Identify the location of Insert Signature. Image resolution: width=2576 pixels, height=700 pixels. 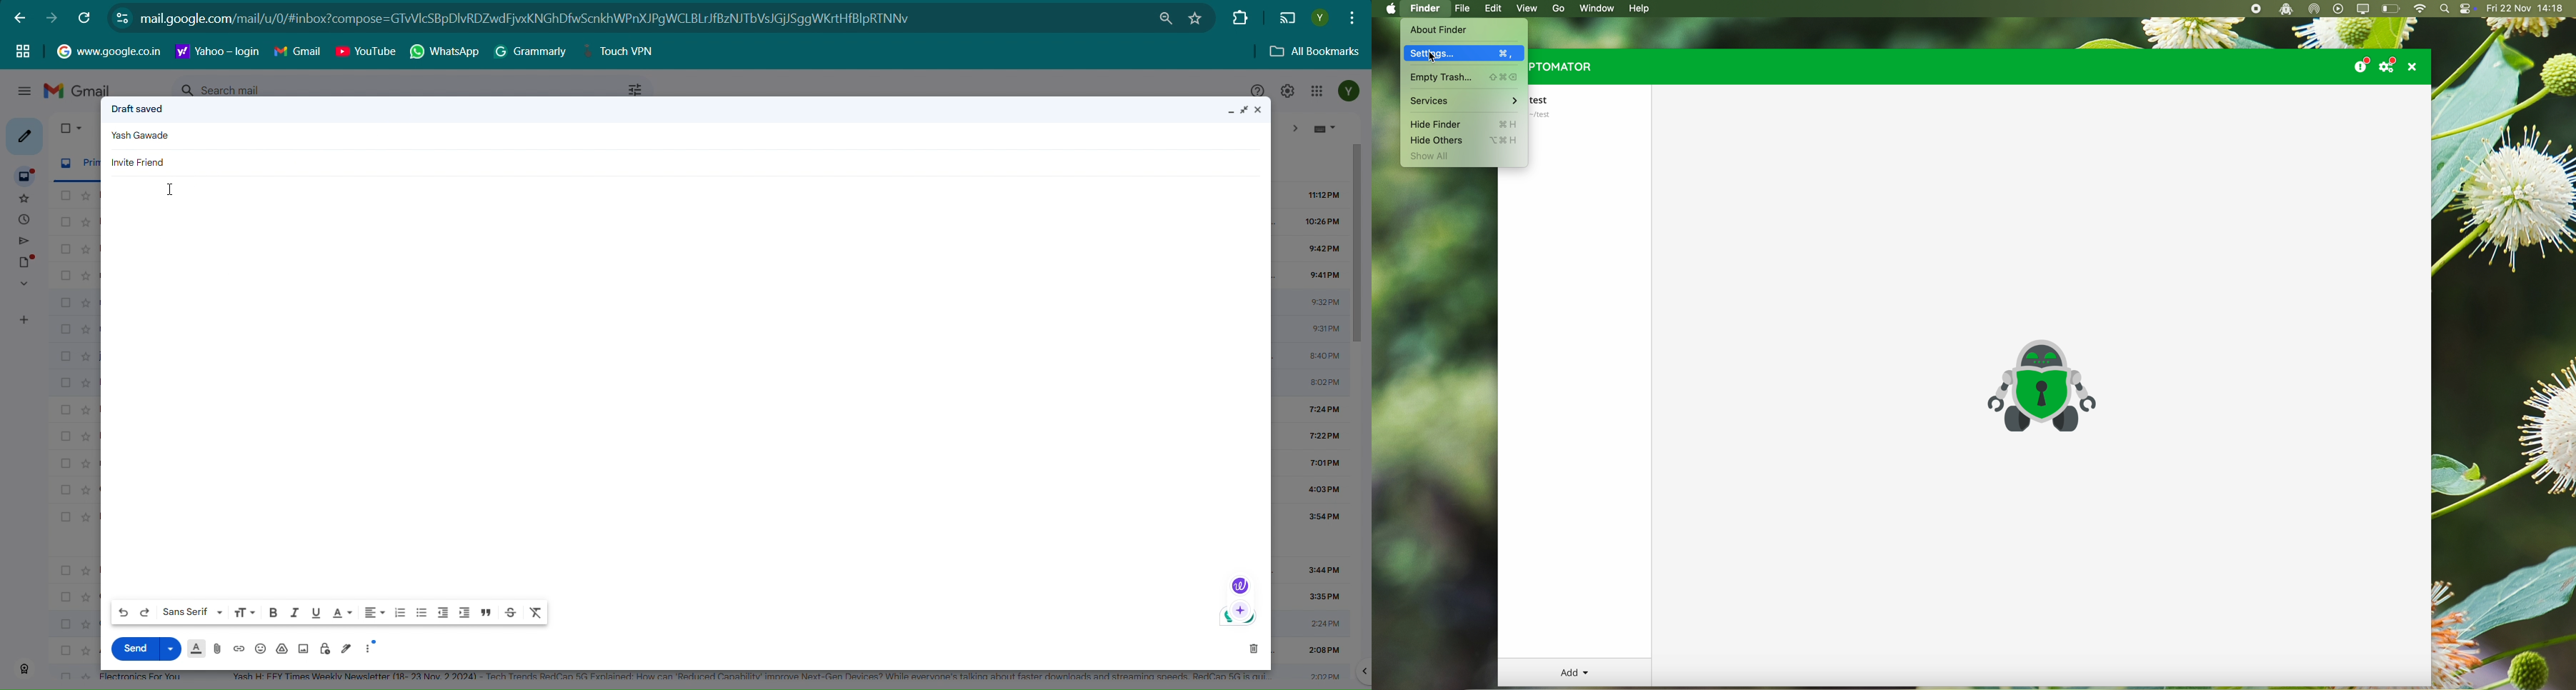
(347, 648).